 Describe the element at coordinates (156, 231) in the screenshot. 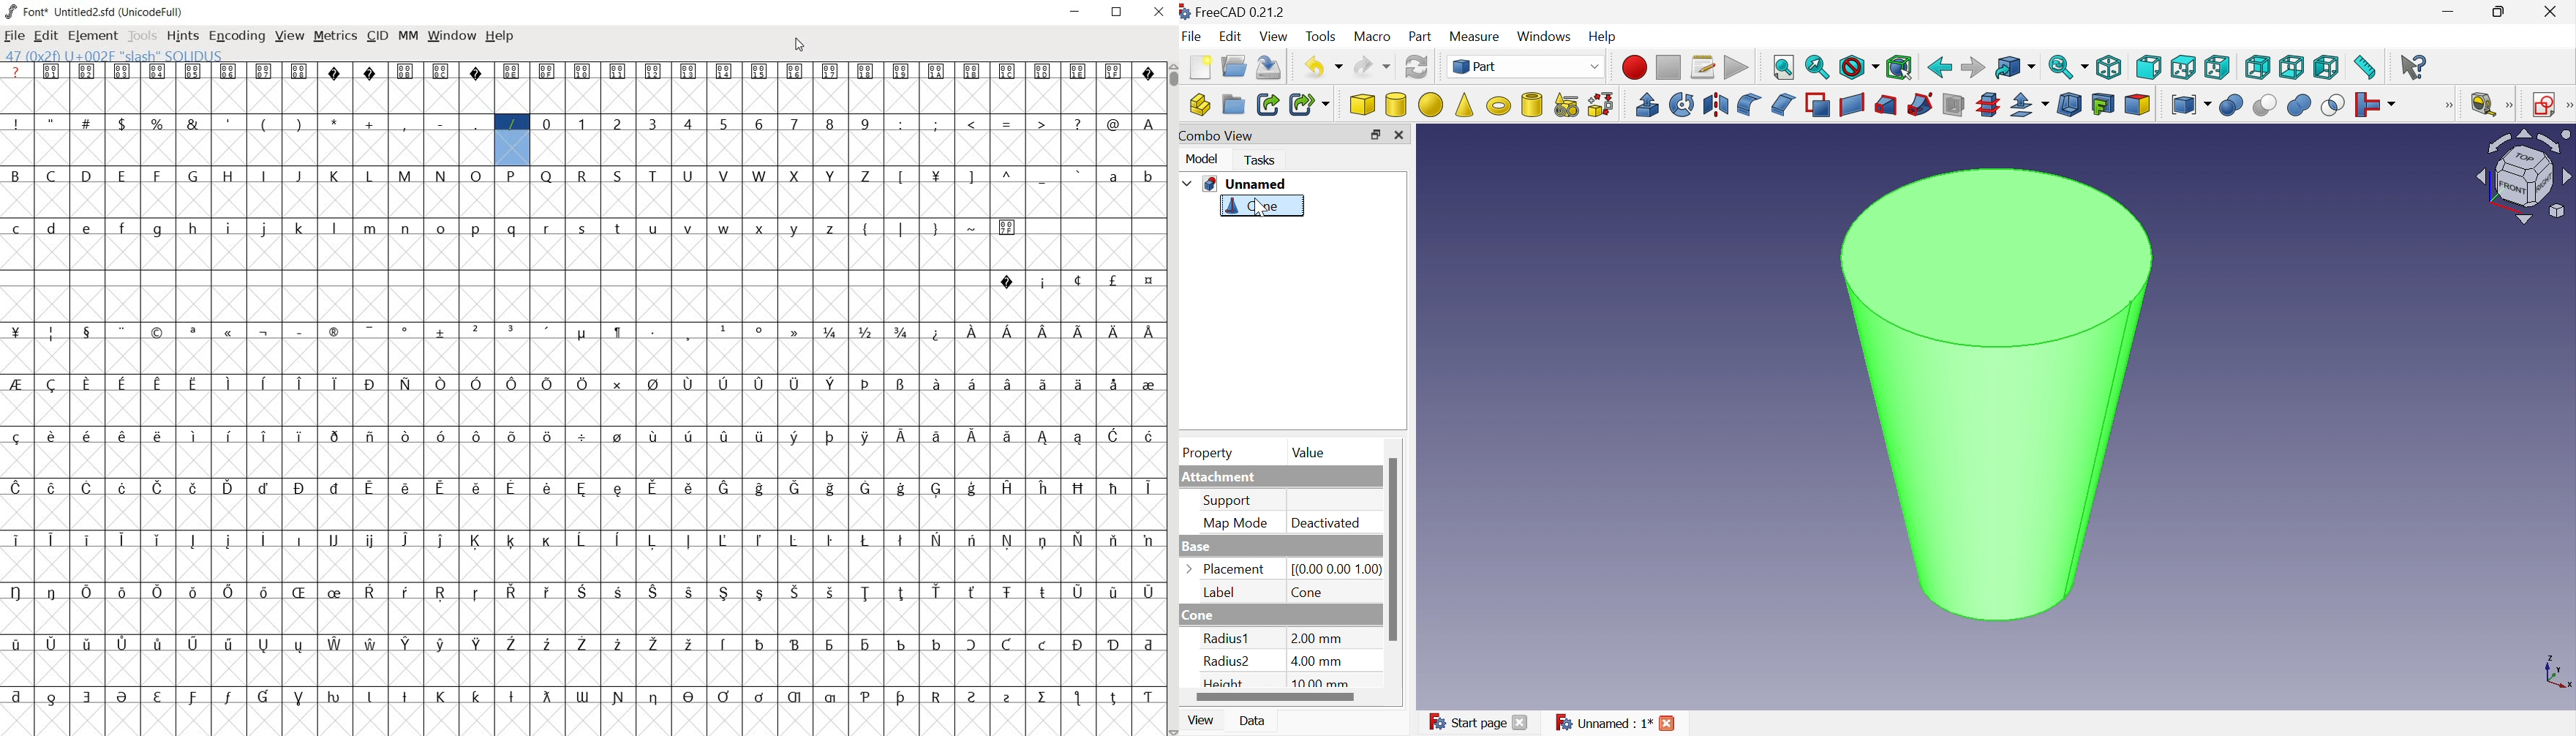

I see `glyph` at that location.